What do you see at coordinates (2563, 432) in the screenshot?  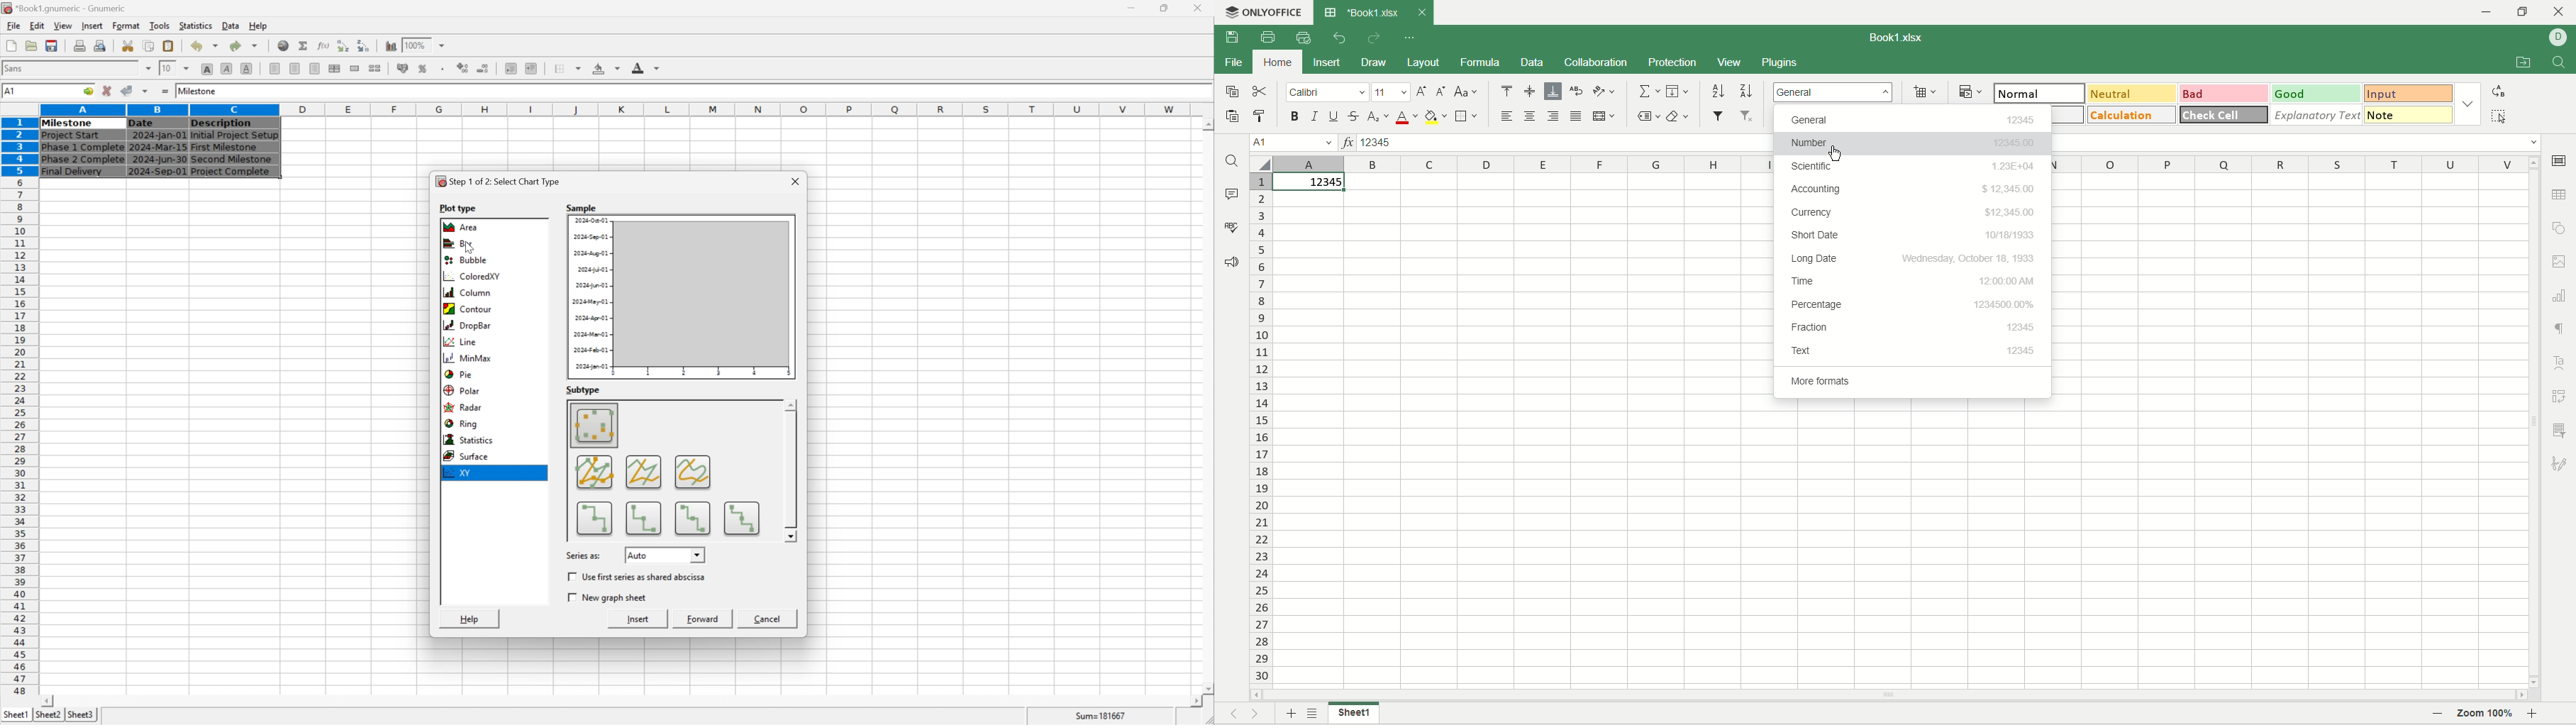 I see `slicer settings` at bounding box center [2563, 432].